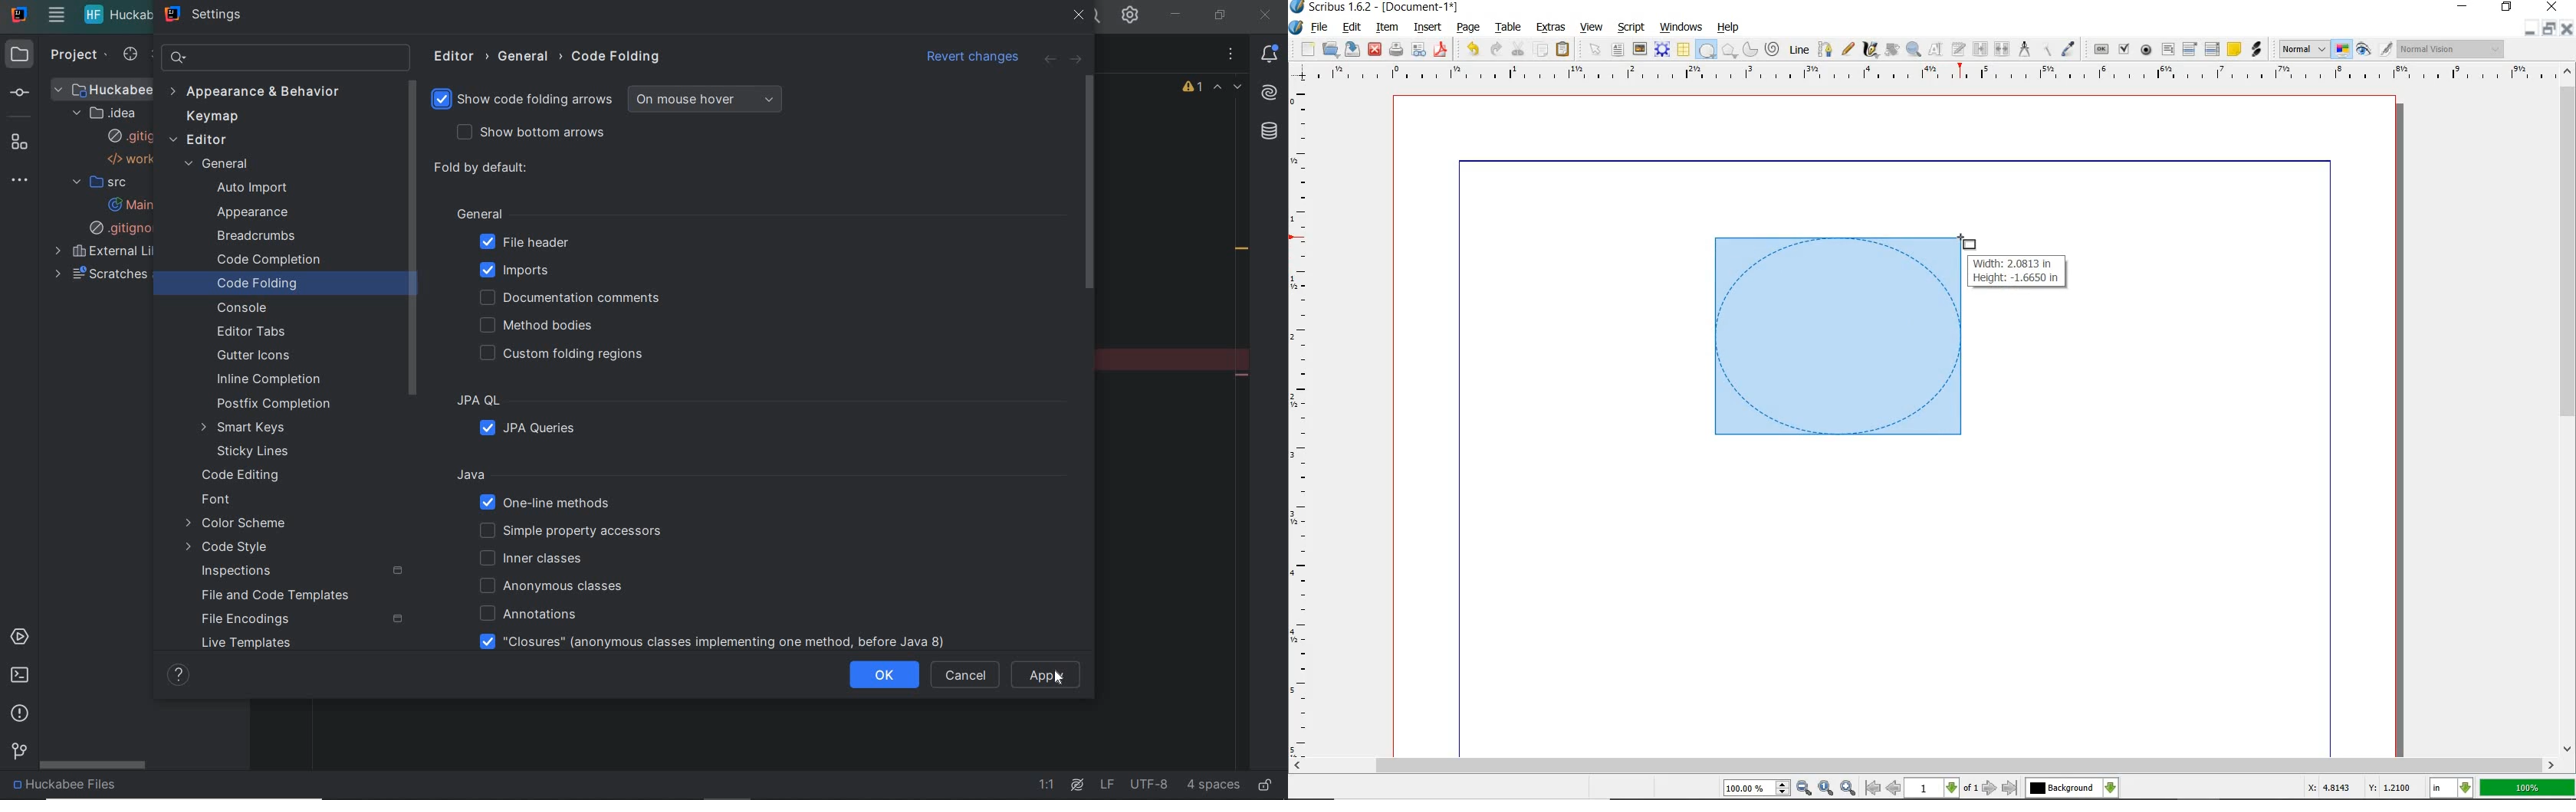 The height and width of the screenshot is (812, 2576). Describe the element at coordinates (545, 327) in the screenshot. I see `method bodies` at that location.